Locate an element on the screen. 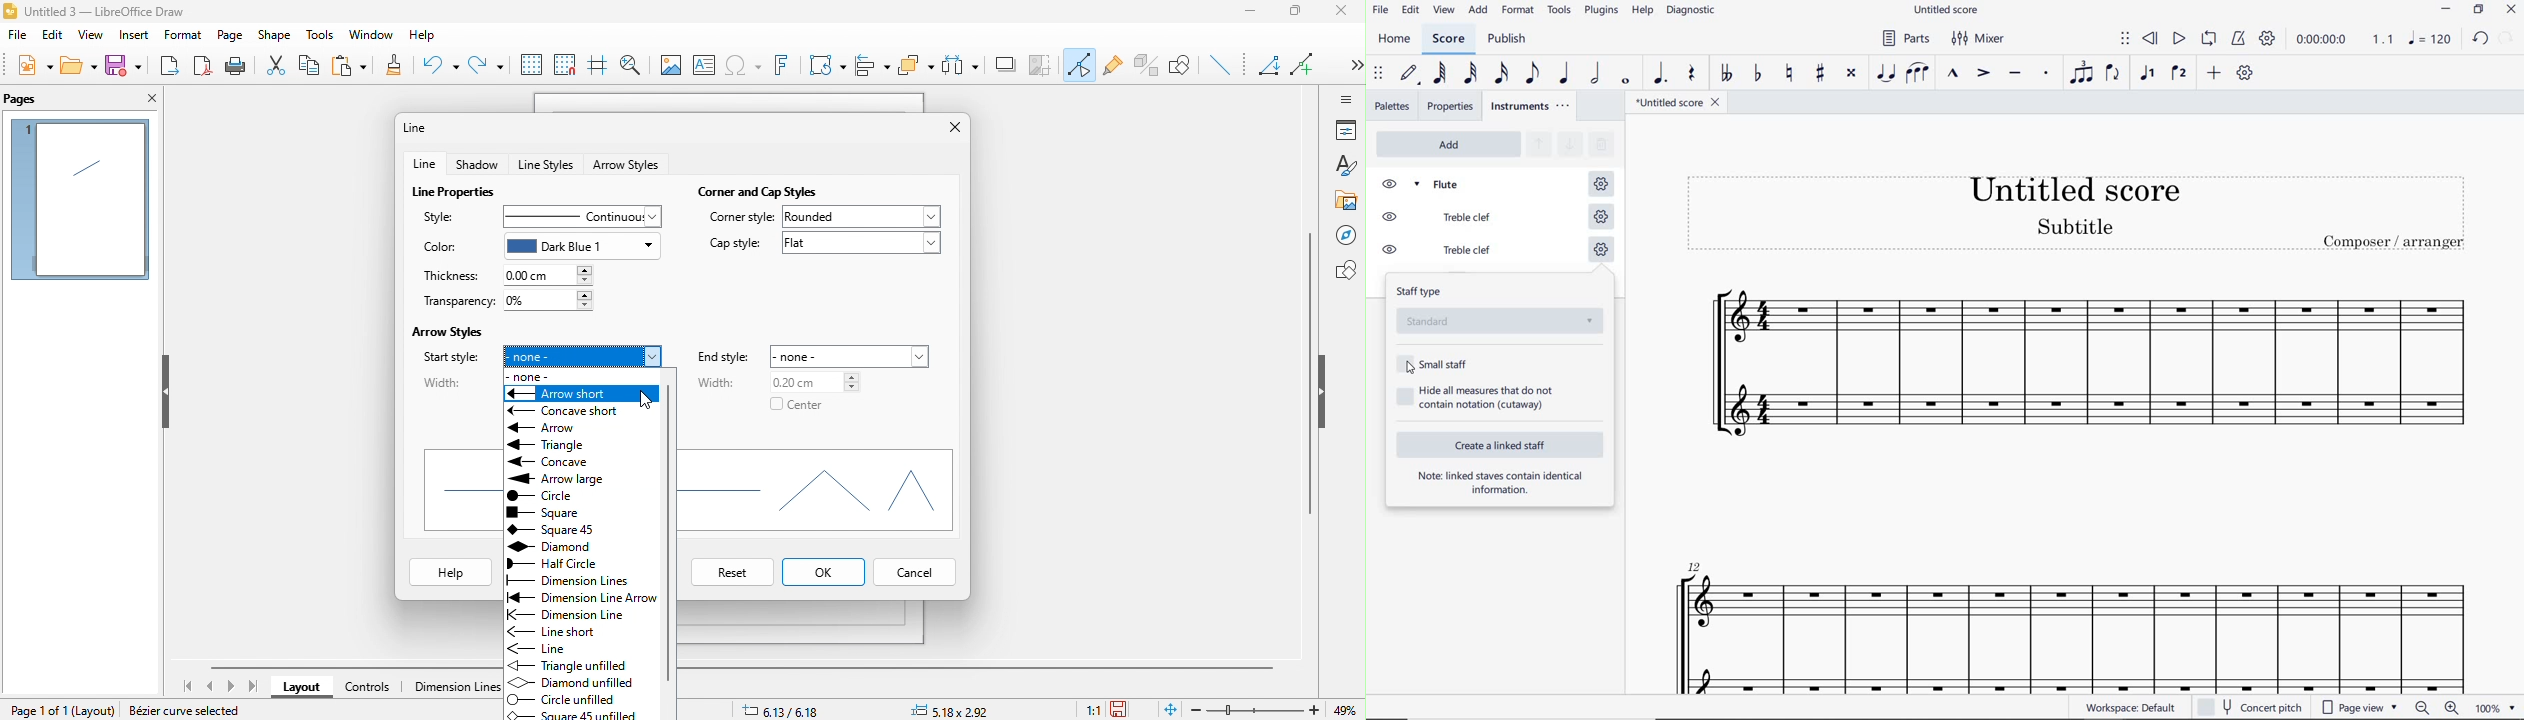  32ND NOTE is located at coordinates (1470, 74).